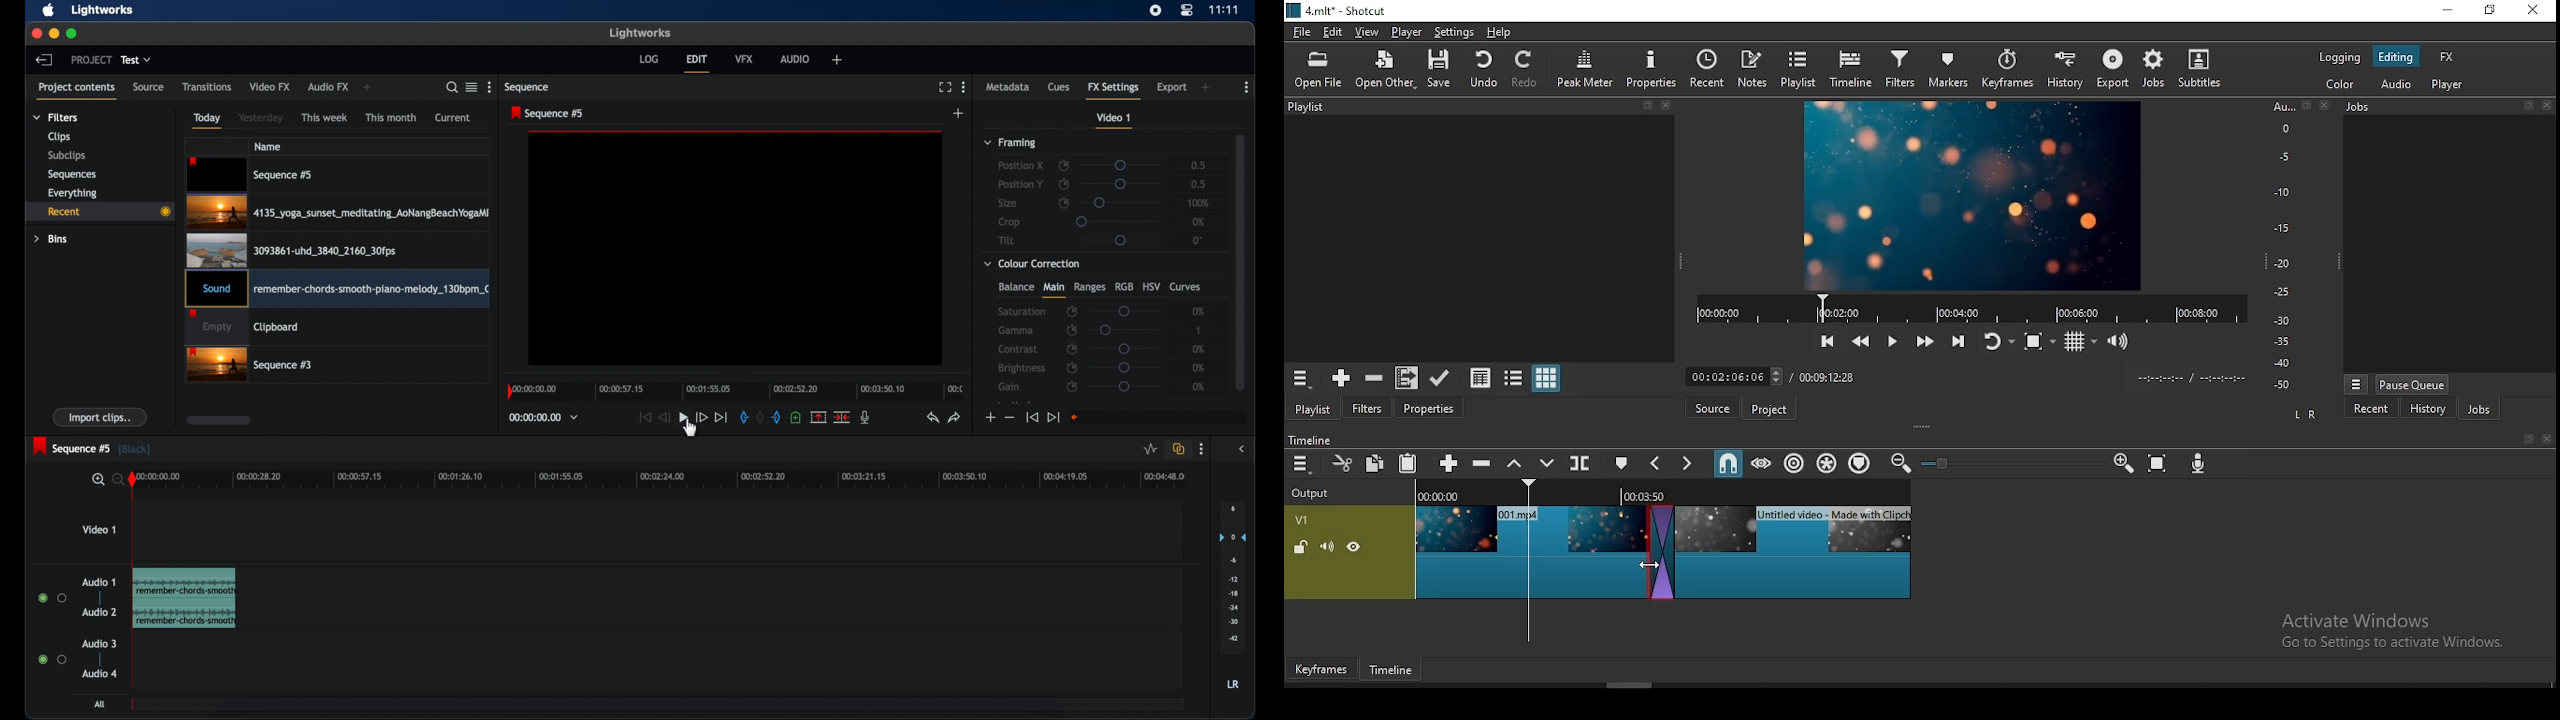 The image size is (2576, 728). What do you see at coordinates (837, 59) in the screenshot?
I see `add` at bounding box center [837, 59].